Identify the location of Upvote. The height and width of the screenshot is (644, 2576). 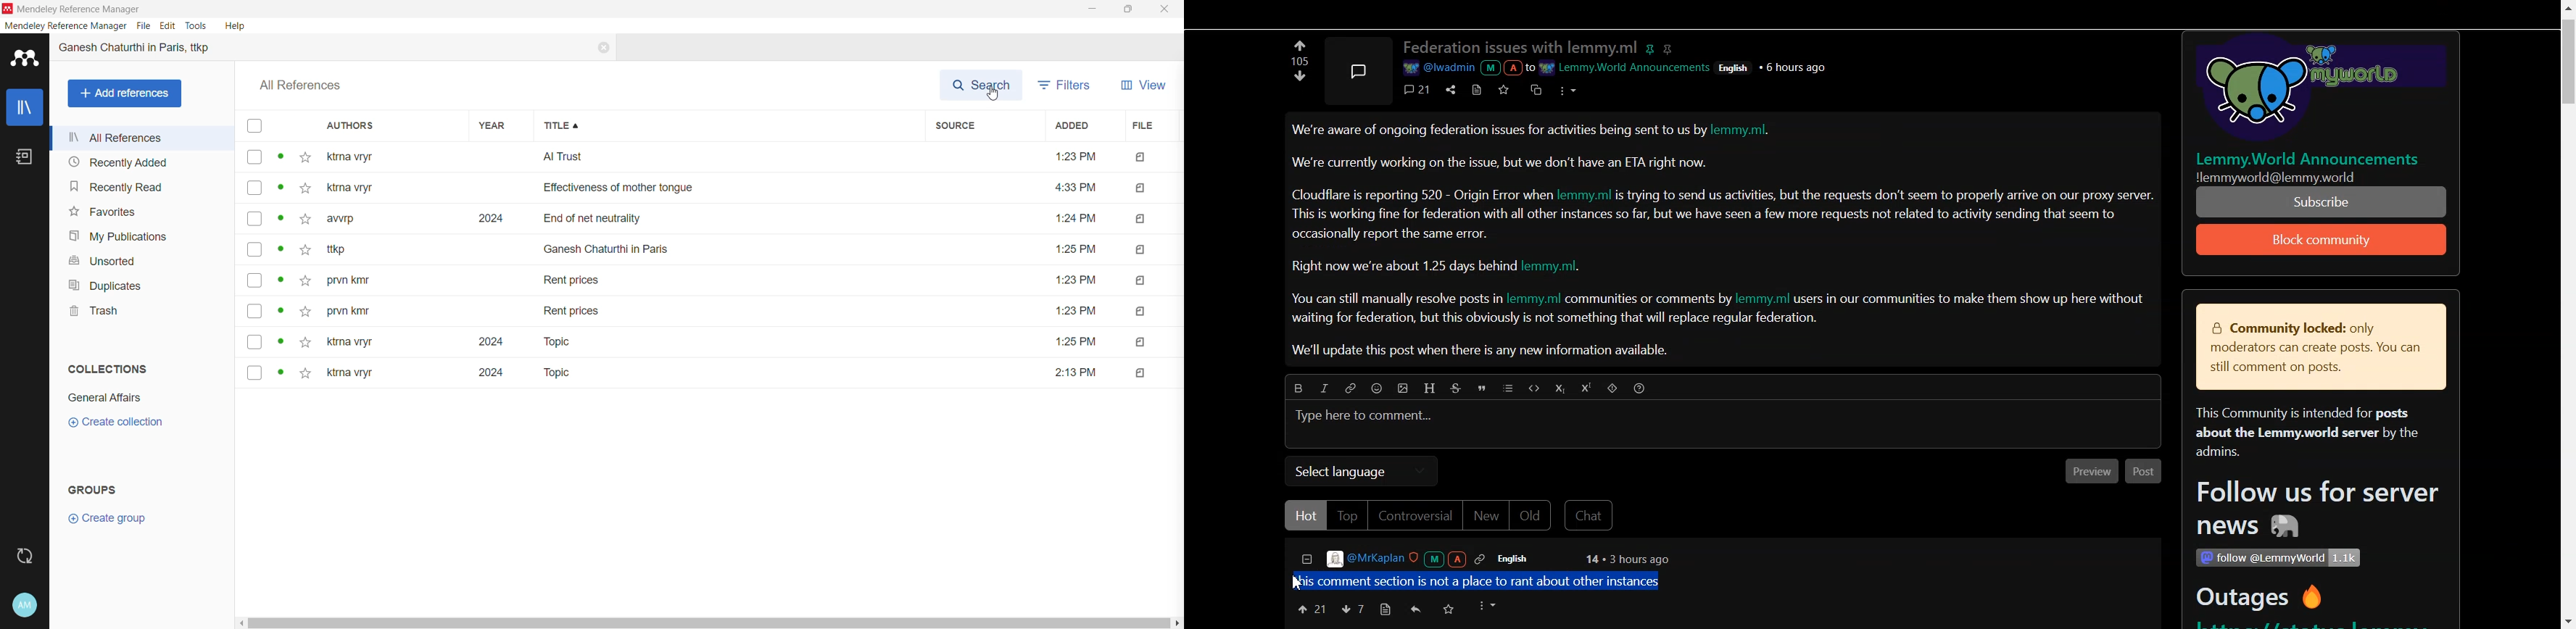
(1301, 80).